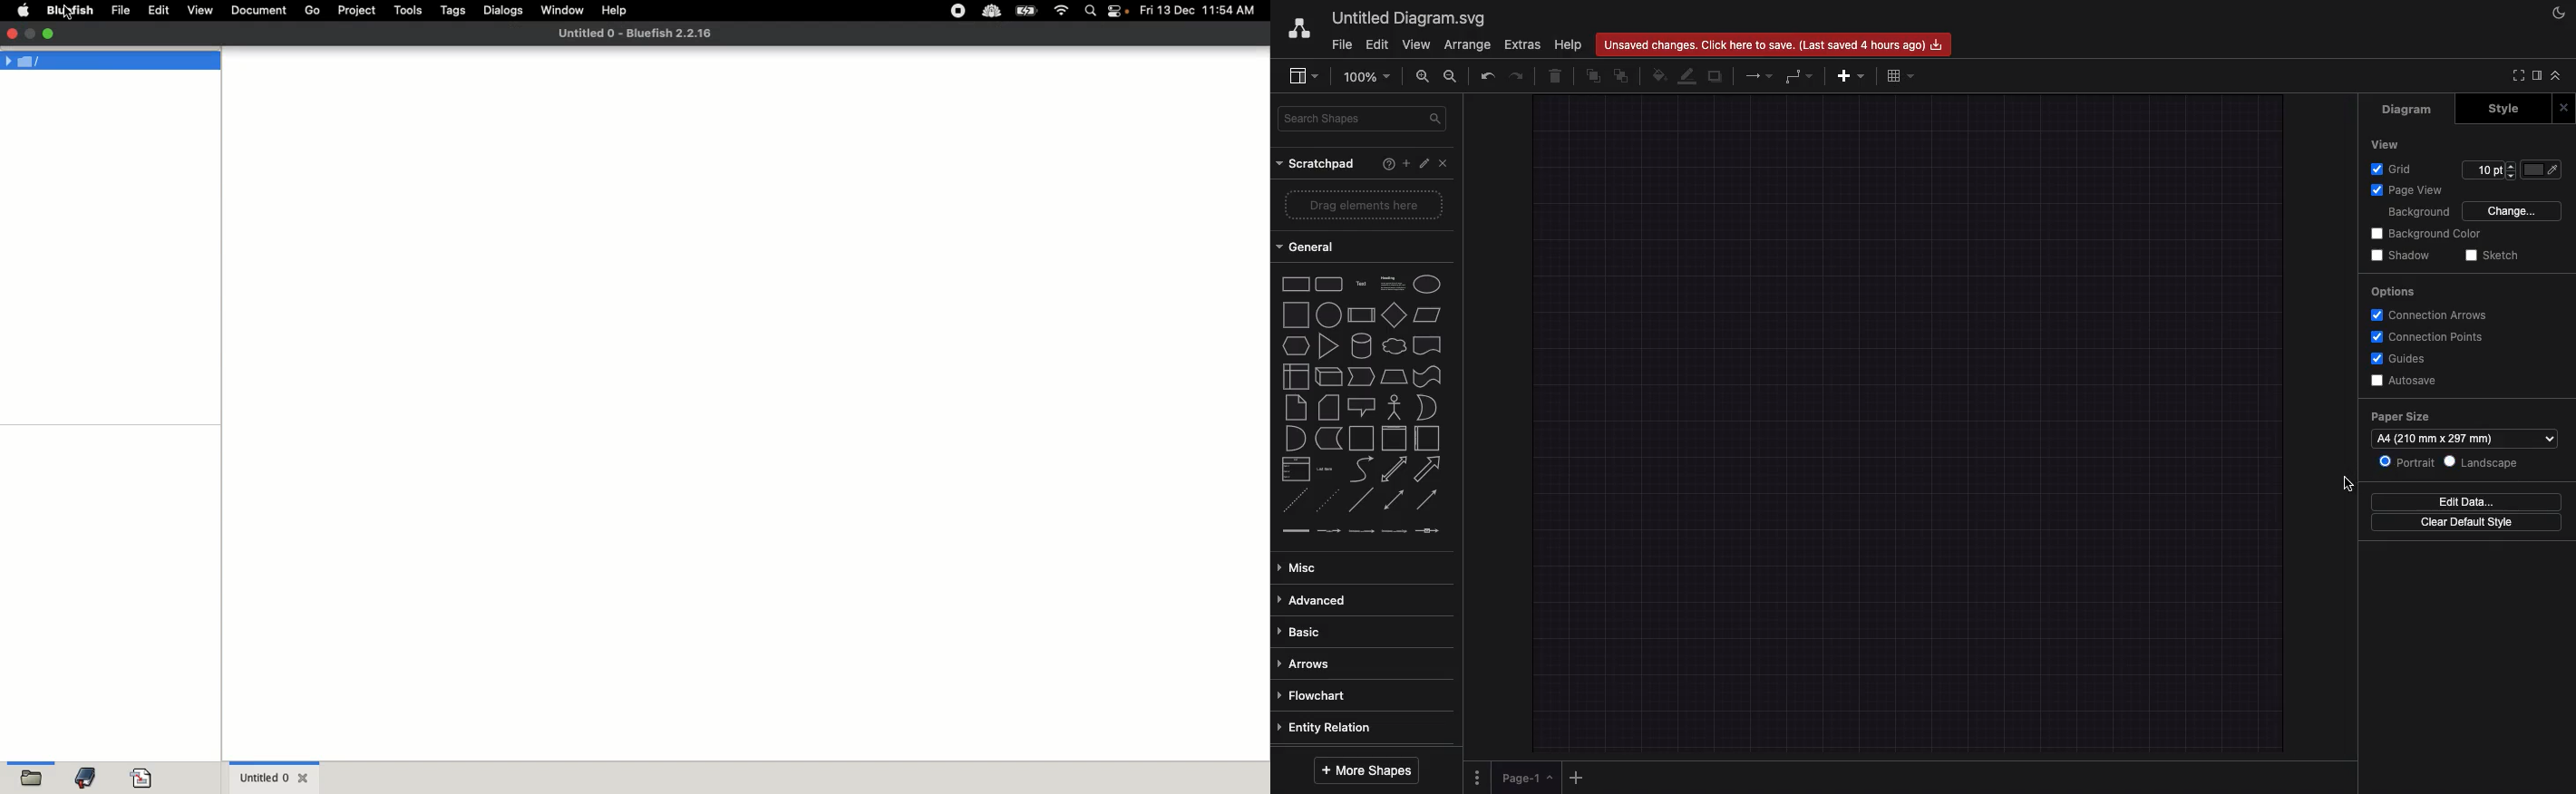 This screenshot has height=812, width=2576. What do you see at coordinates (1092, 12) in the screenshot?
I see `Search` at bounding box center [1092, 12].